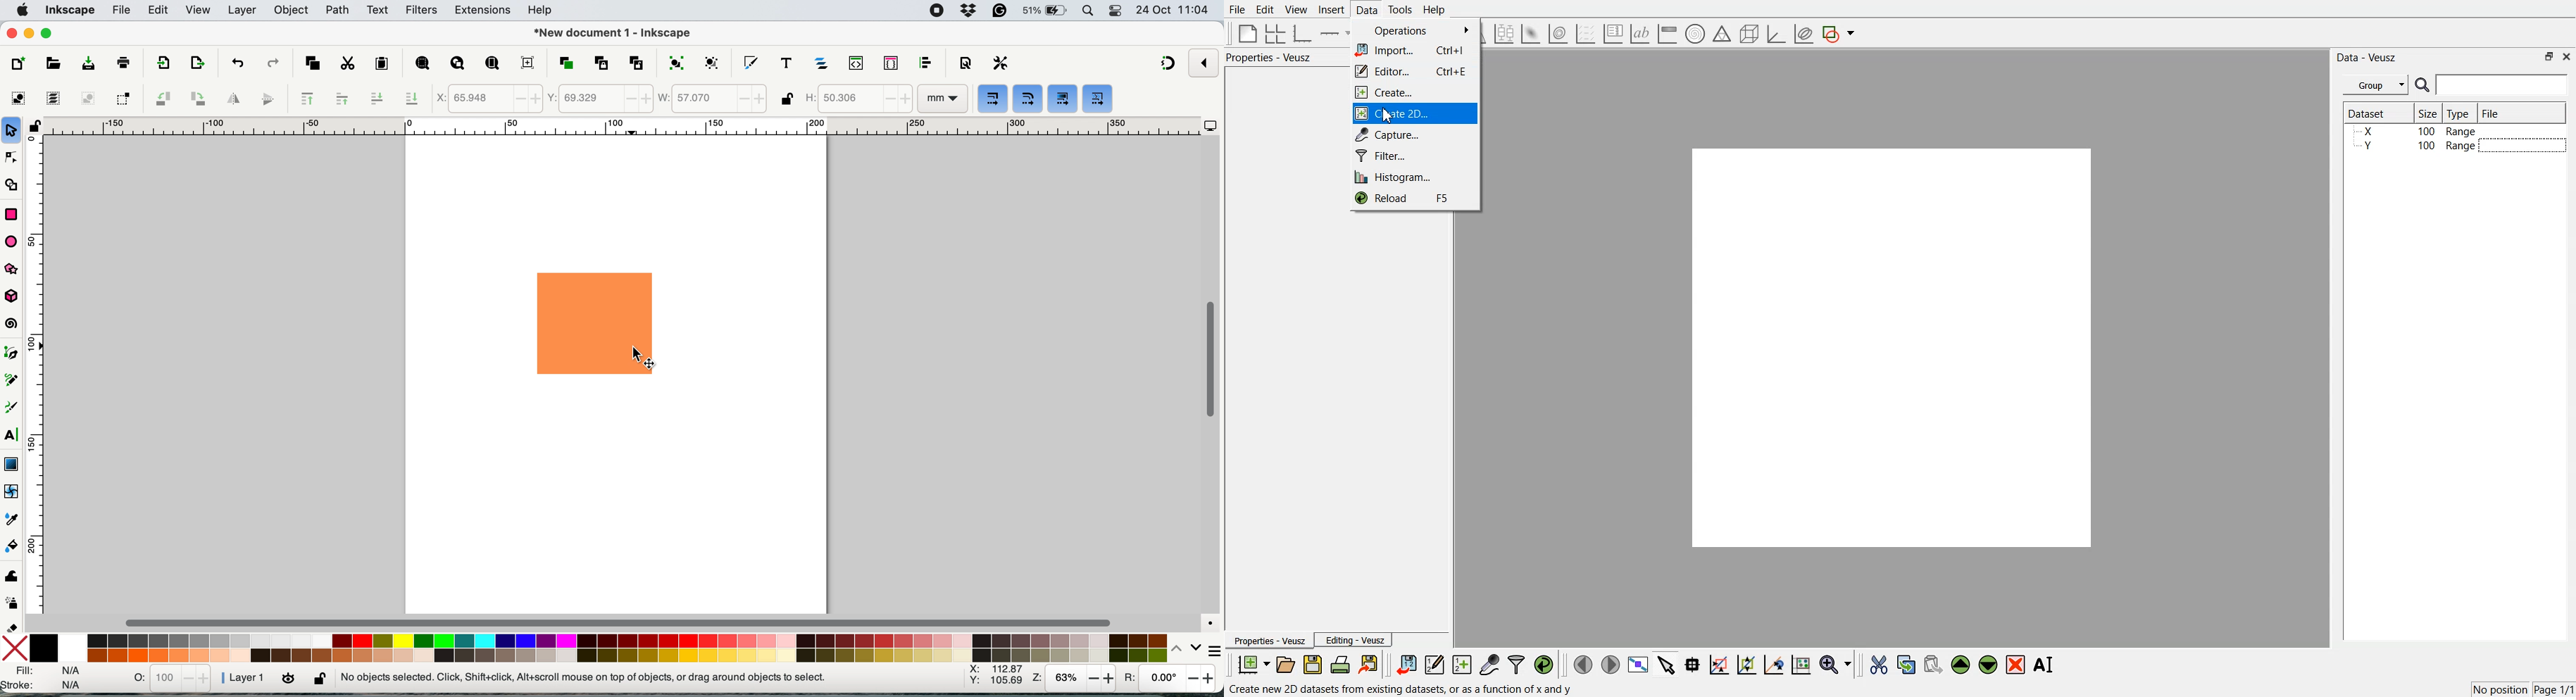  I want to click on maximise, so click(49, 32).